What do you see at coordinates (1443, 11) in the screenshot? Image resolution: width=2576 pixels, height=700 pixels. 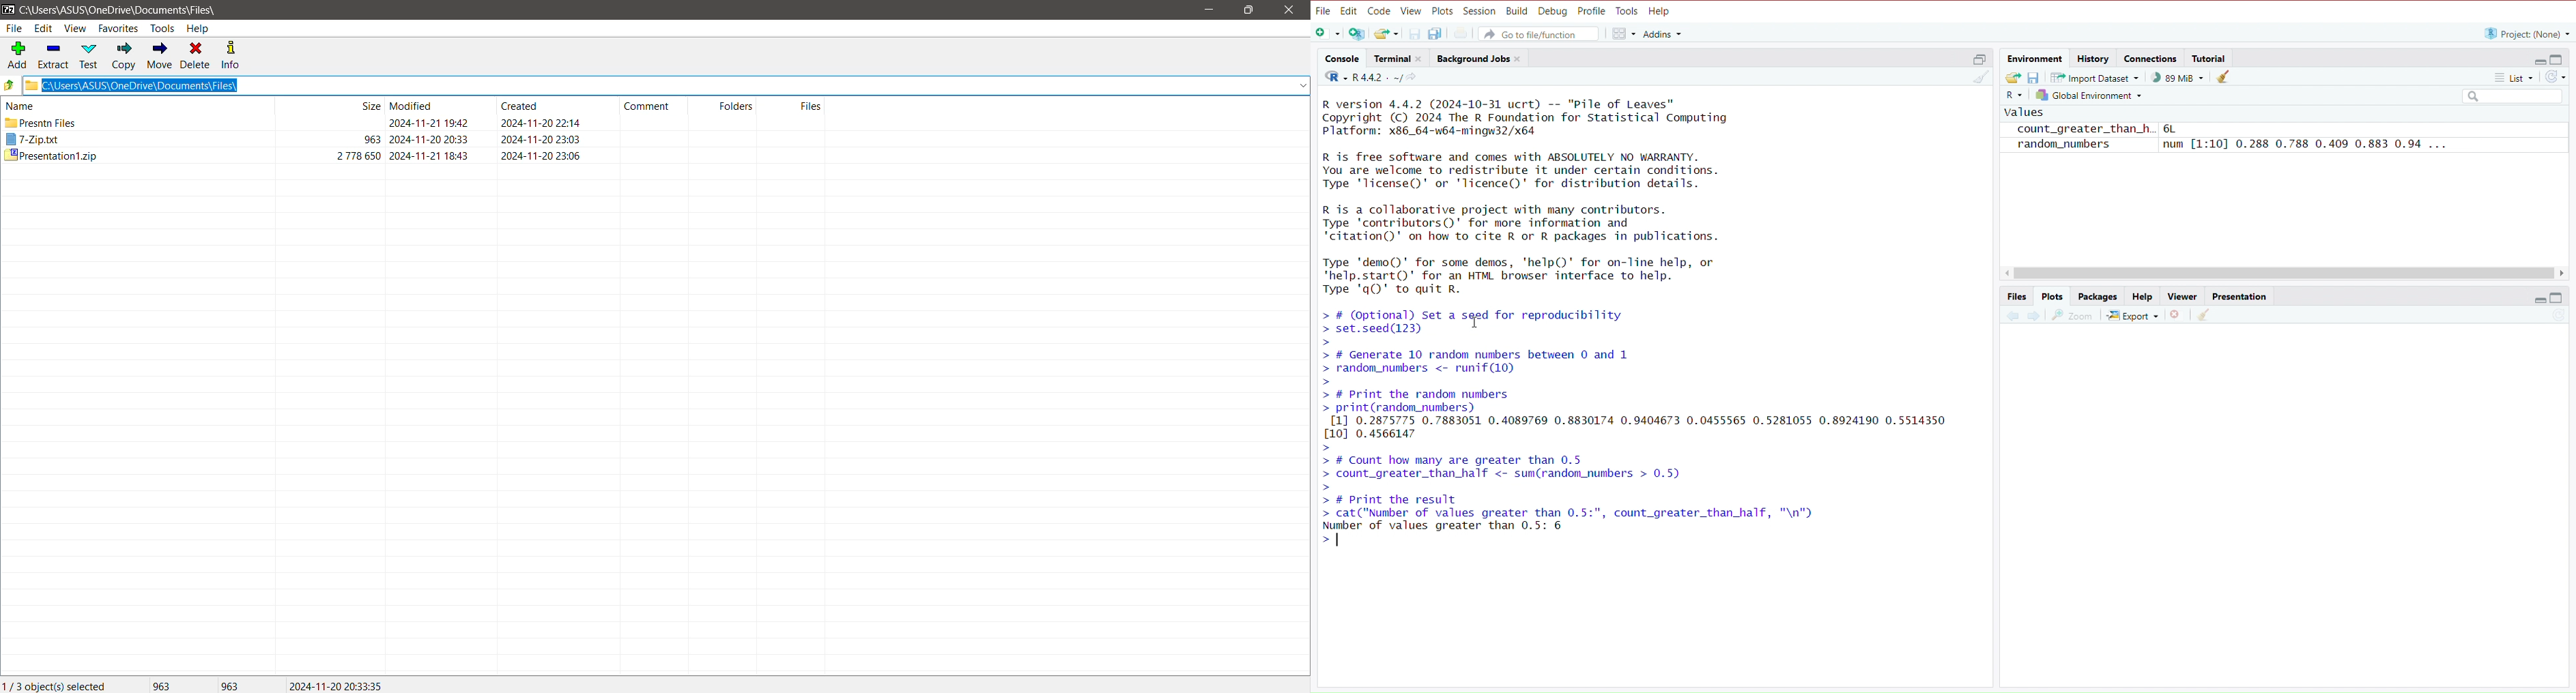 I see `Plots` at bounding box center [1443, 11].